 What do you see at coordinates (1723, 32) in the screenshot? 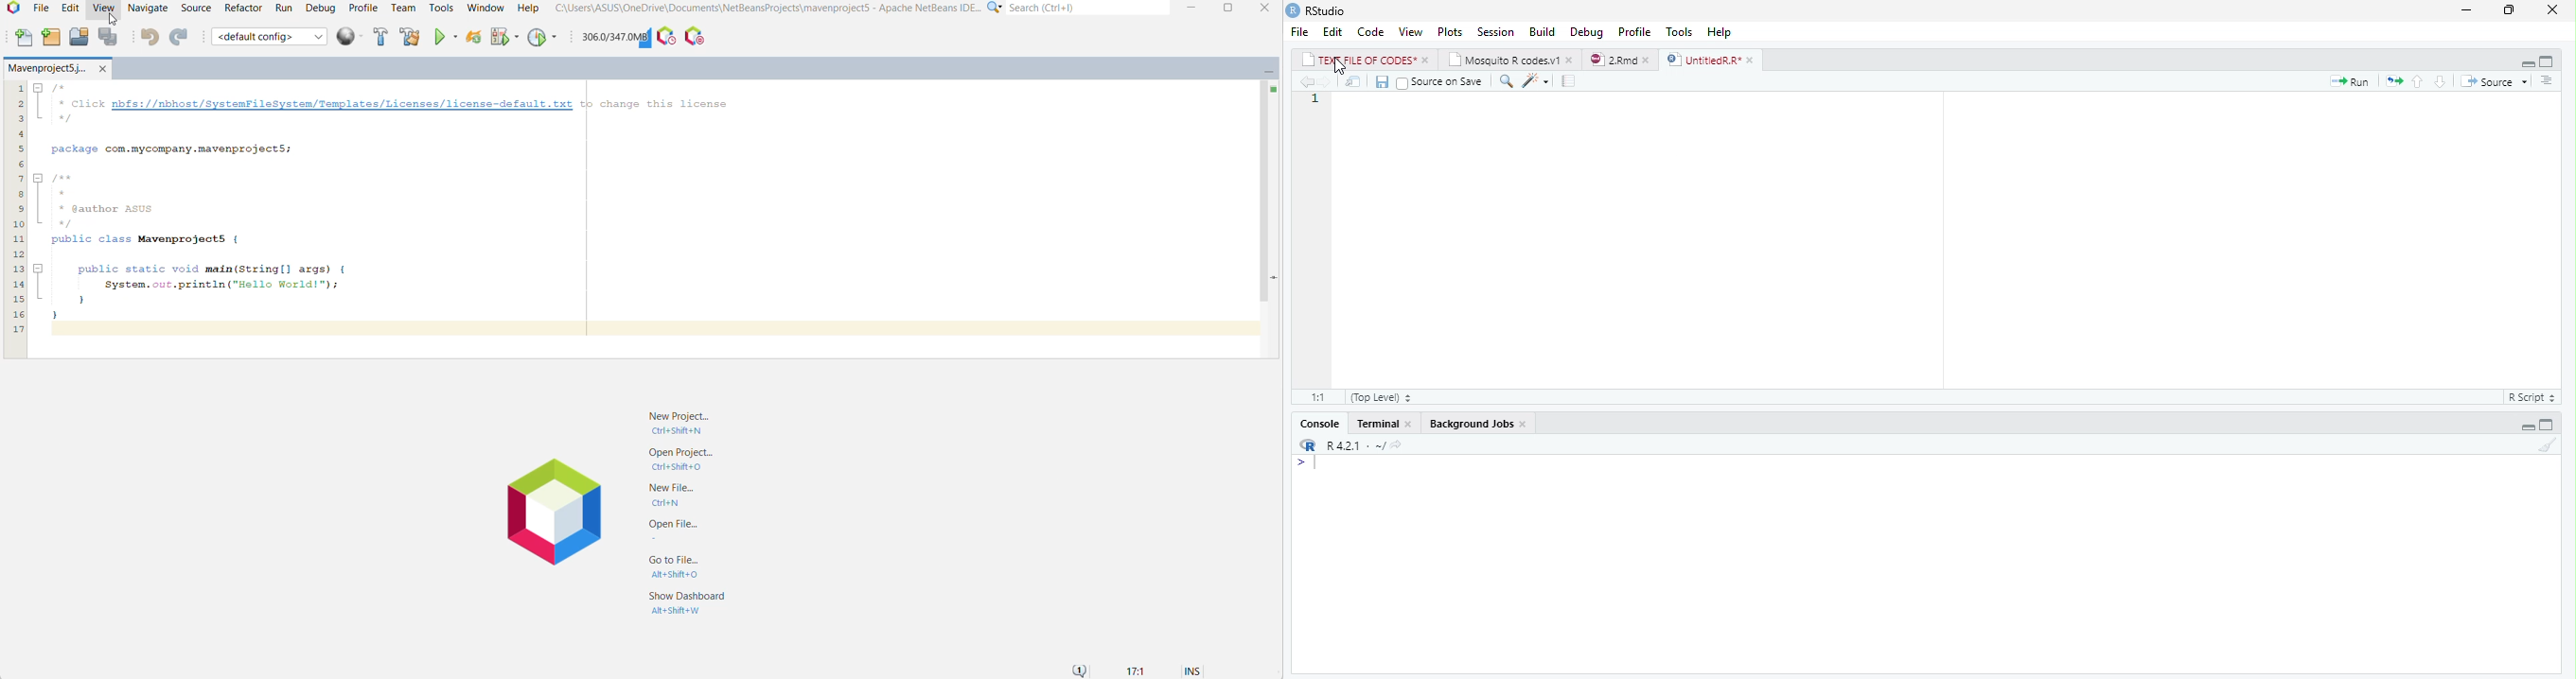
I see `Help` at bounding box center [1723, 32].